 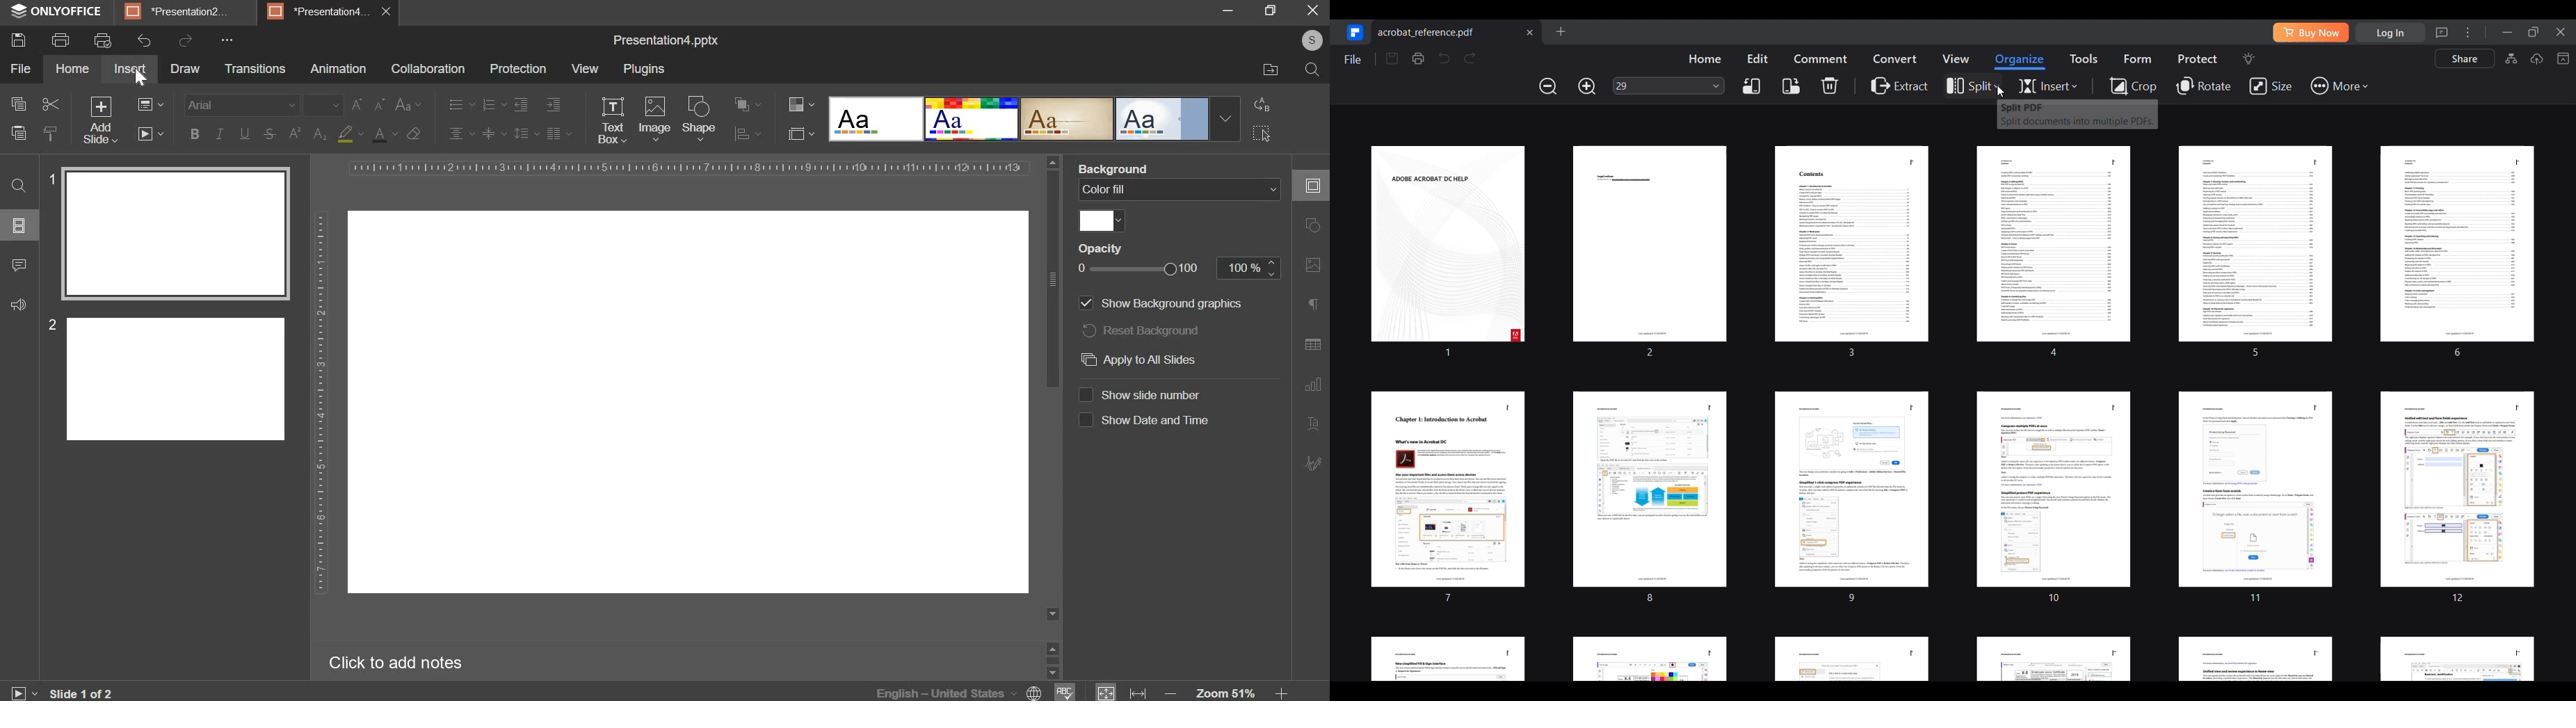 I want to click on animation, so click(x=339, y=69).